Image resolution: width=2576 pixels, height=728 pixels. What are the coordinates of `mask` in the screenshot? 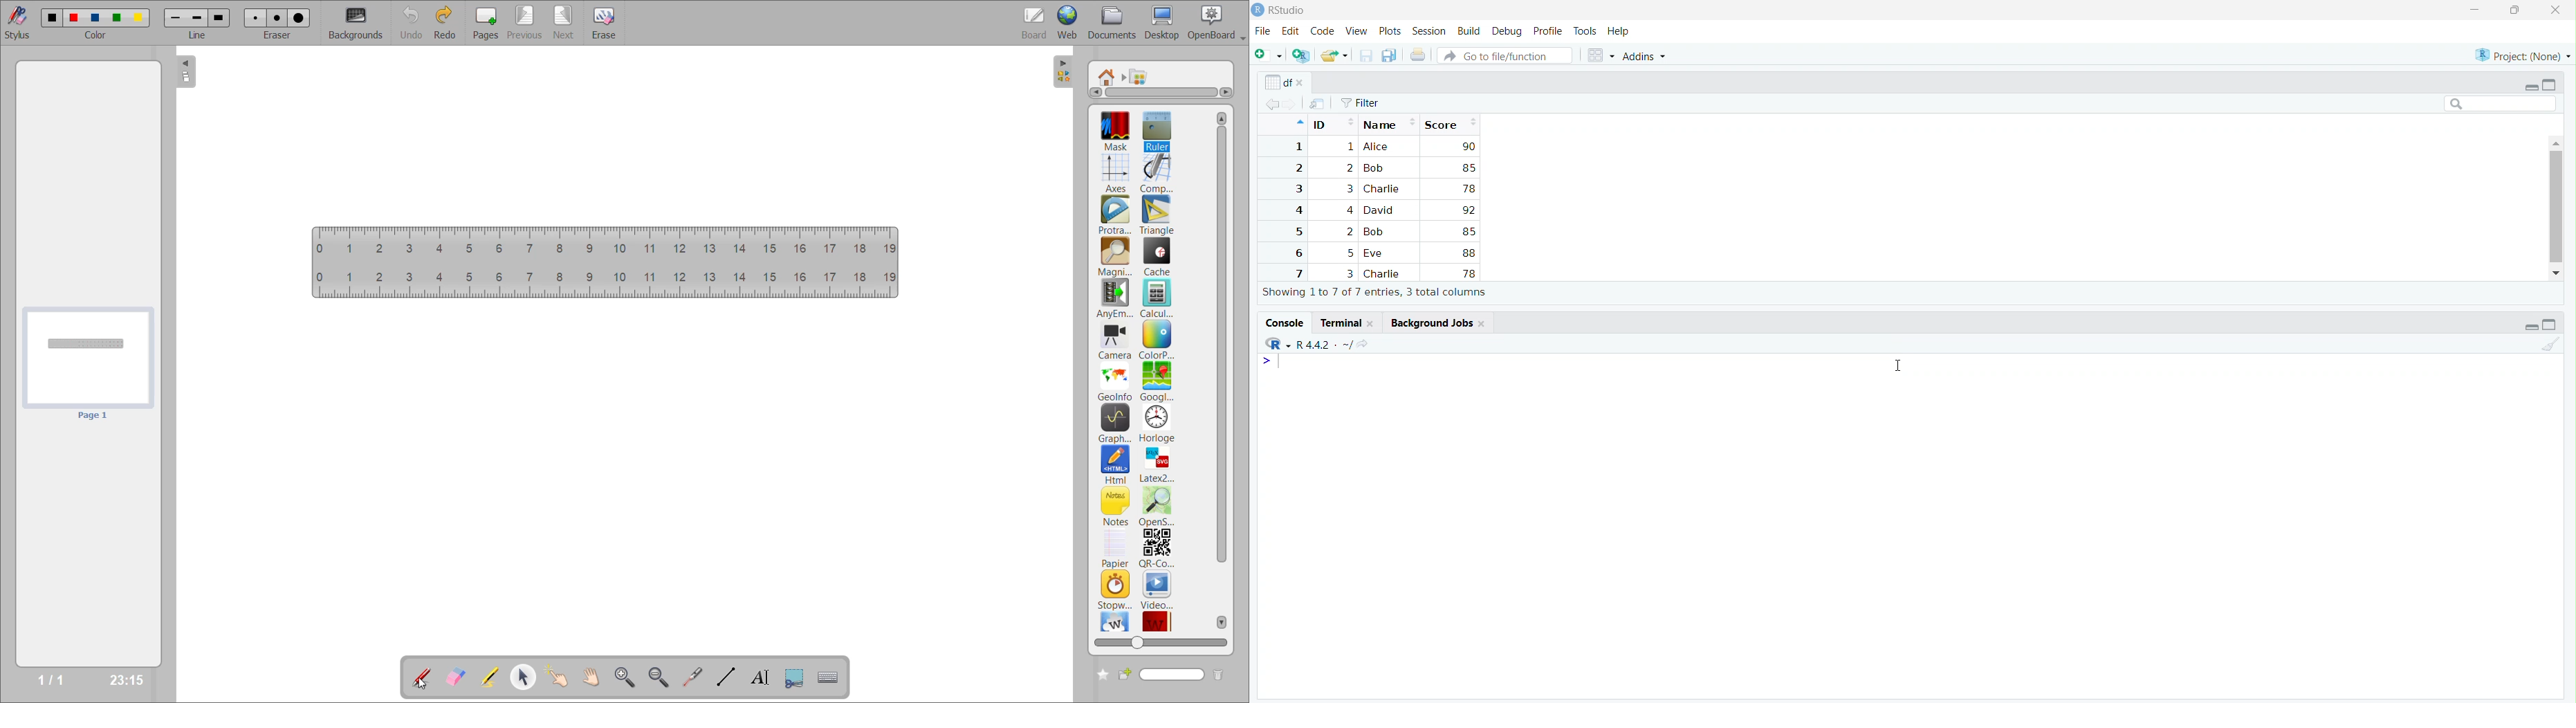 It's located at (1119, 130).